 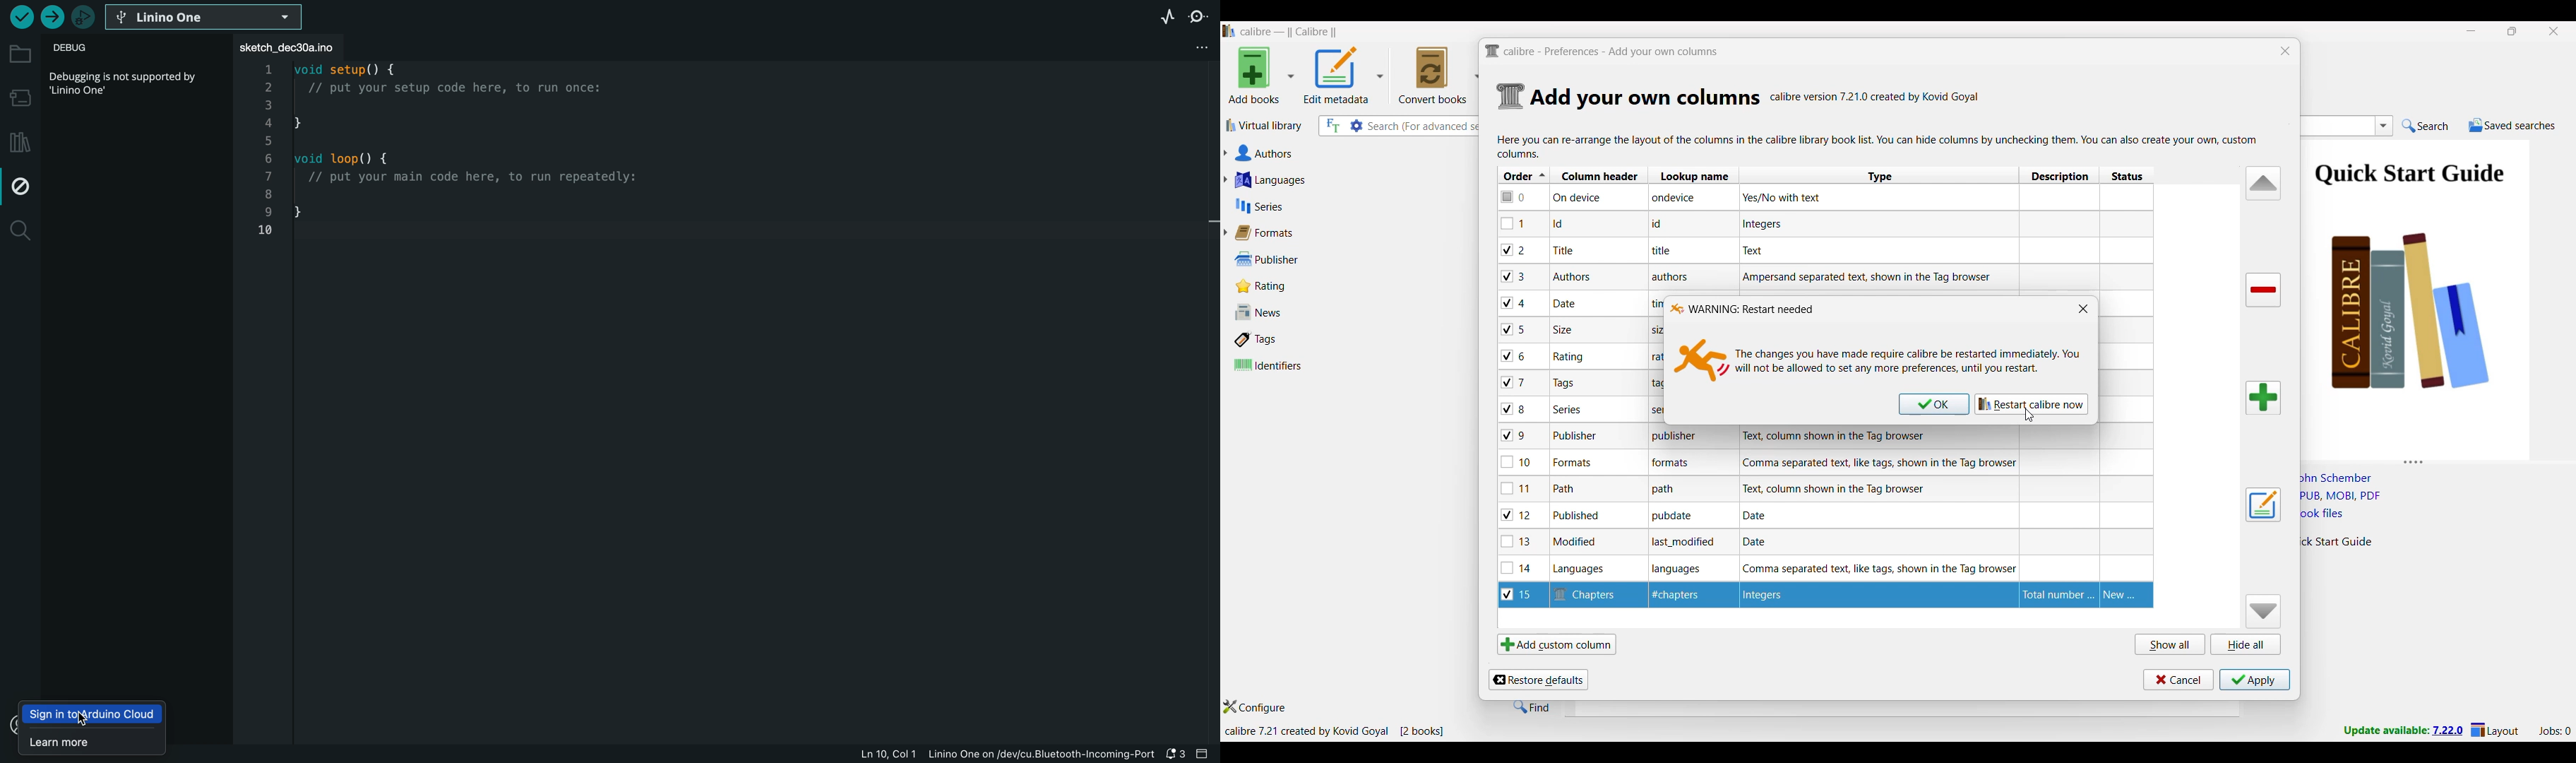 I want to click on note, so click(x=1673, y=277).